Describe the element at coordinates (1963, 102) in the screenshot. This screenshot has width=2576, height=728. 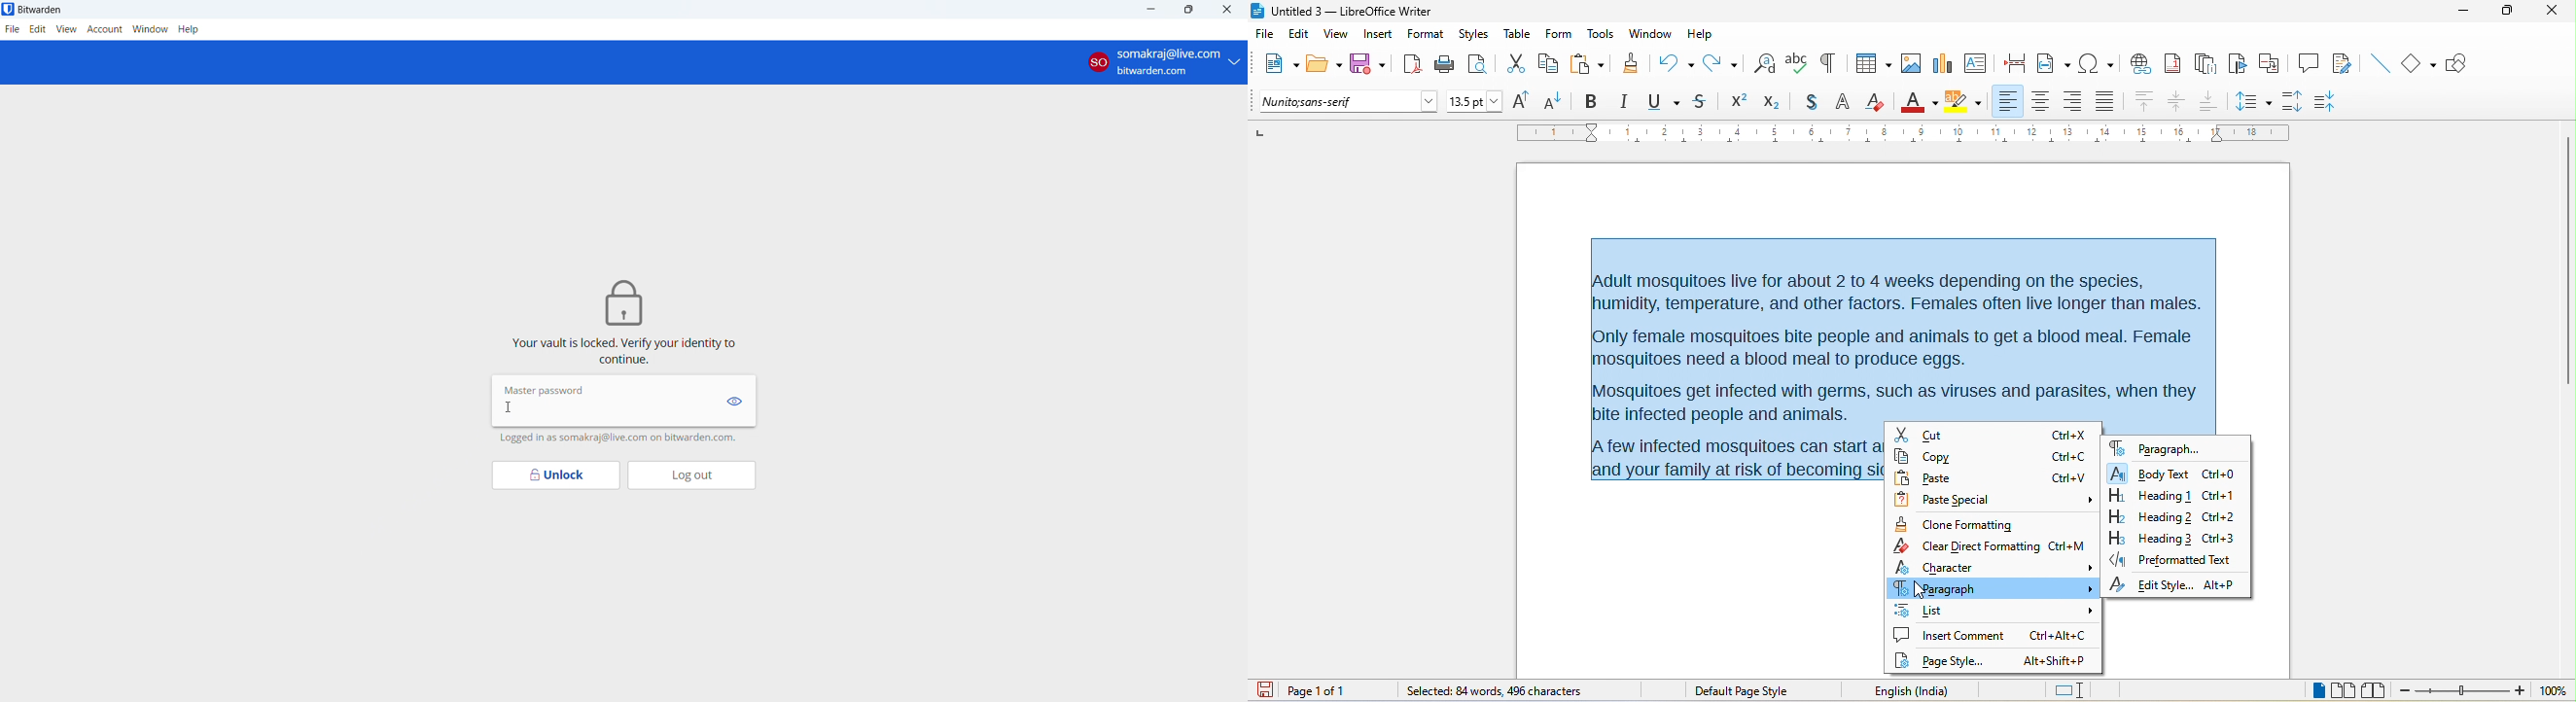
I see `highlighting color` at that location.